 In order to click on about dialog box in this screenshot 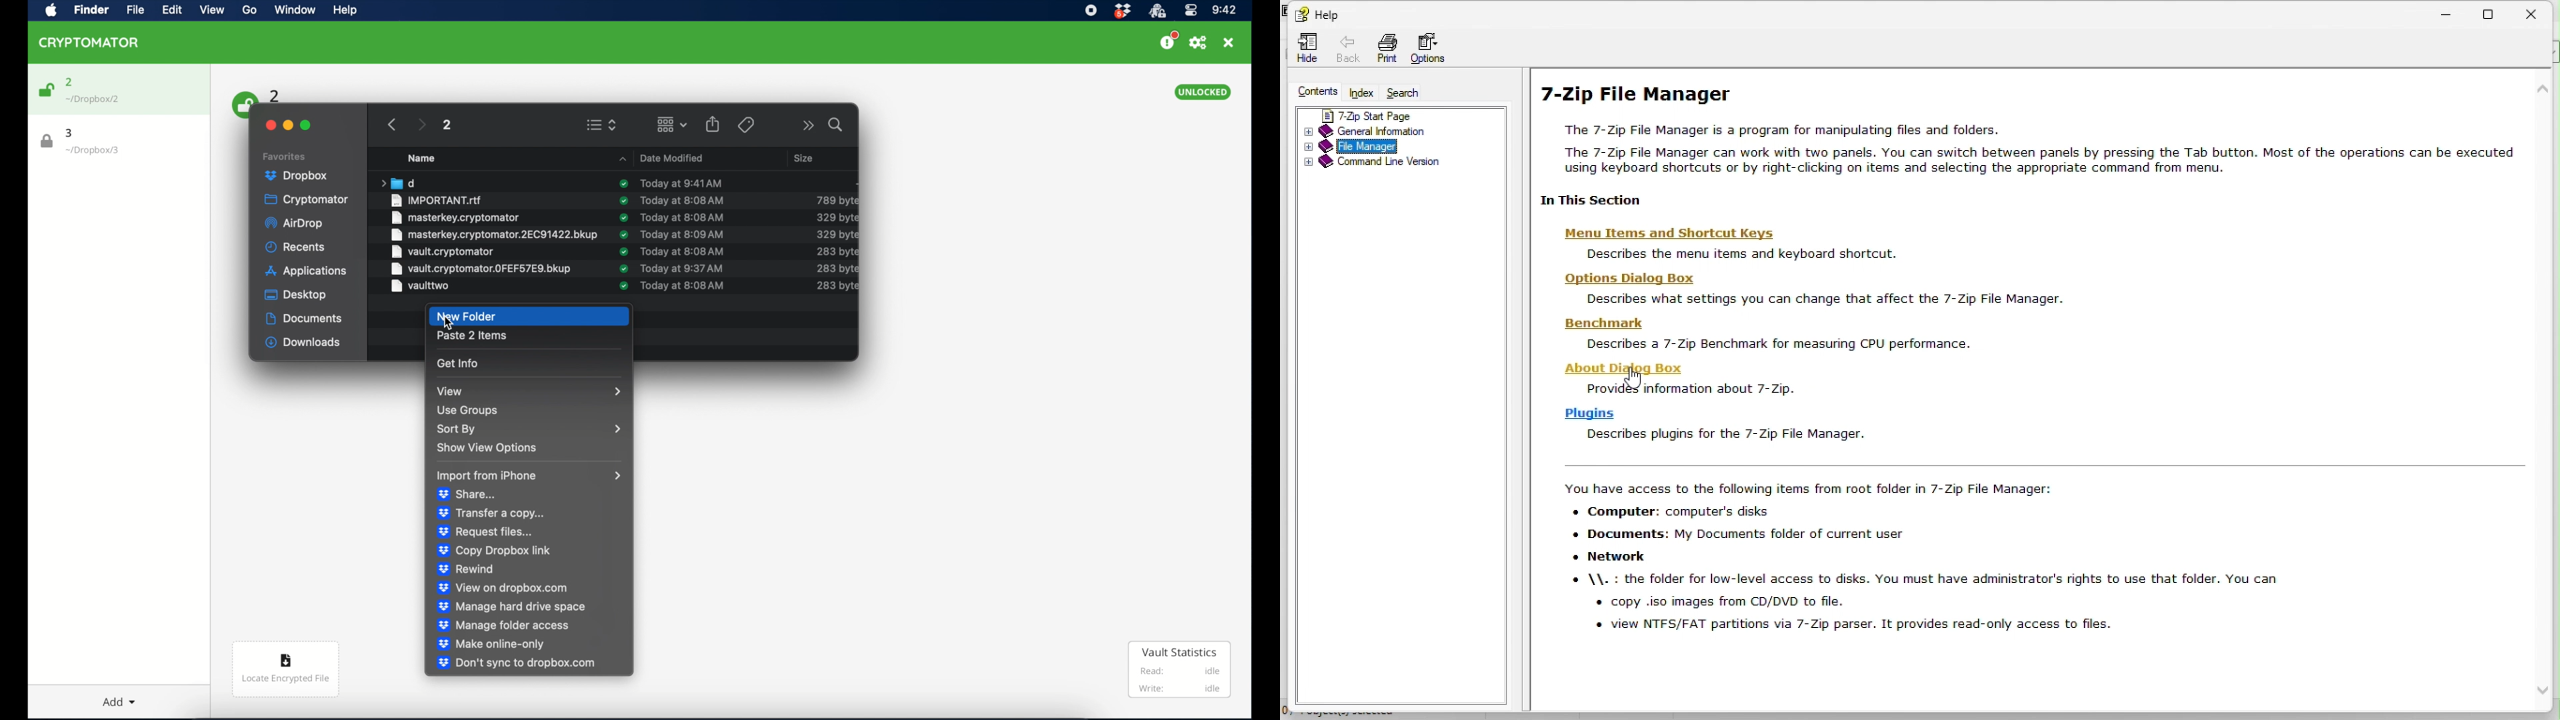, I will do `click(1618, 366)`.